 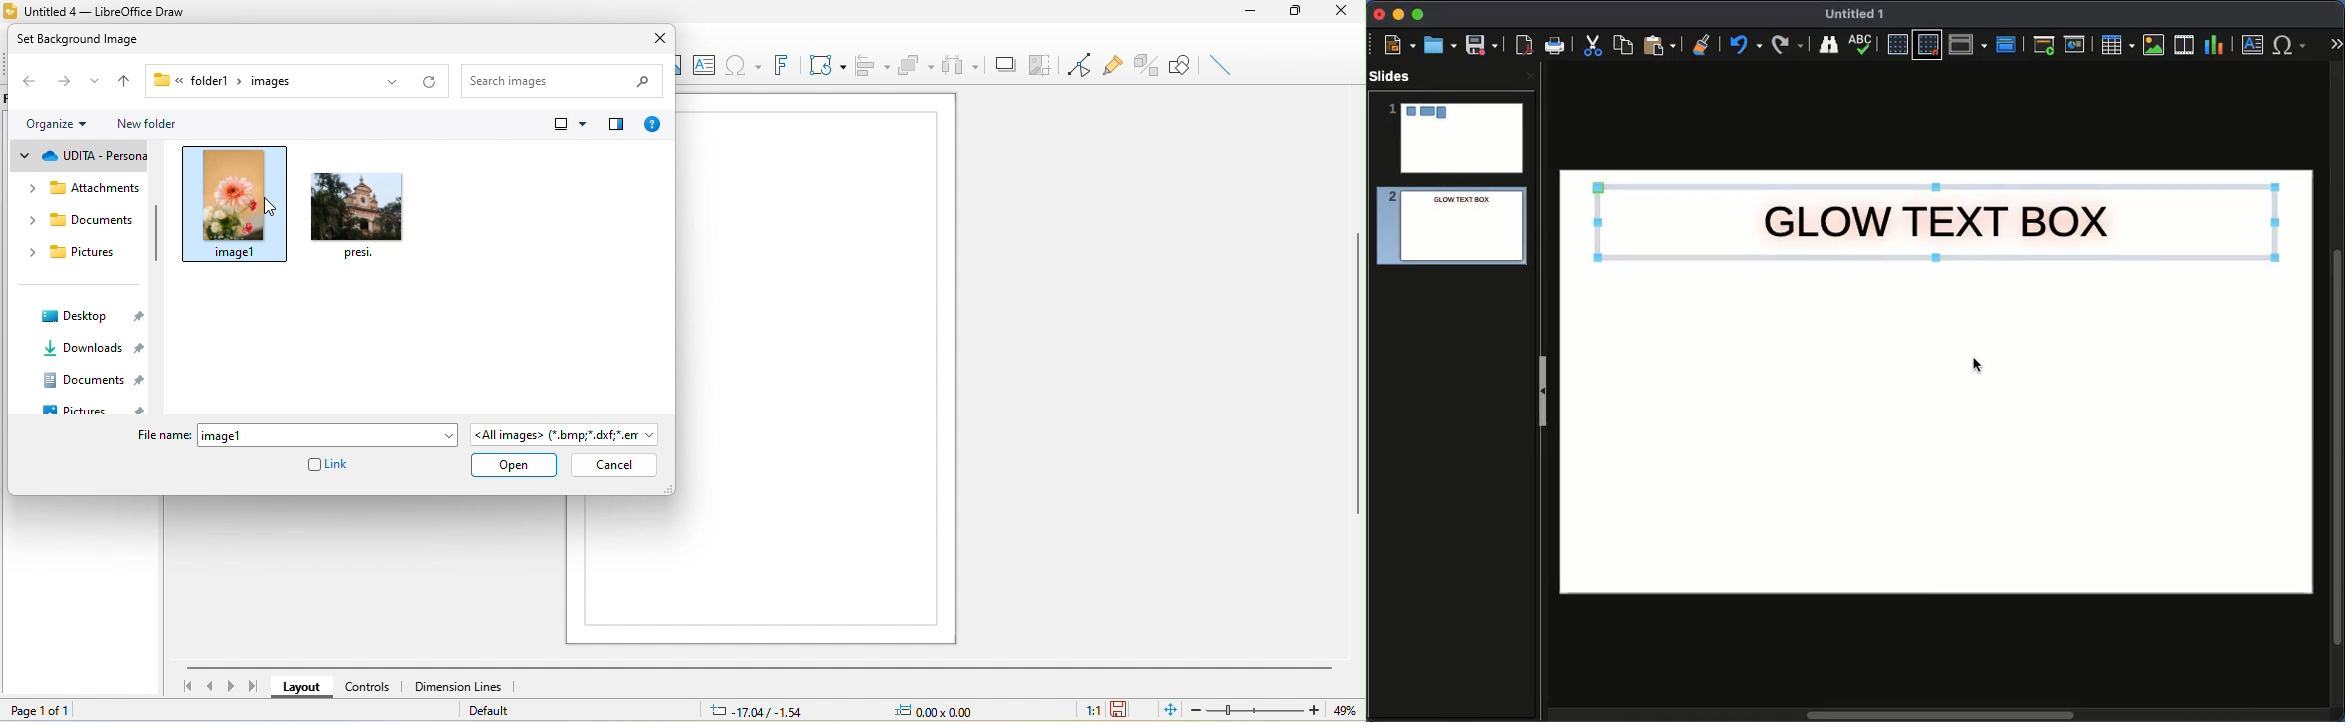 I want to click on maximize, so click(x=1299, y=13).